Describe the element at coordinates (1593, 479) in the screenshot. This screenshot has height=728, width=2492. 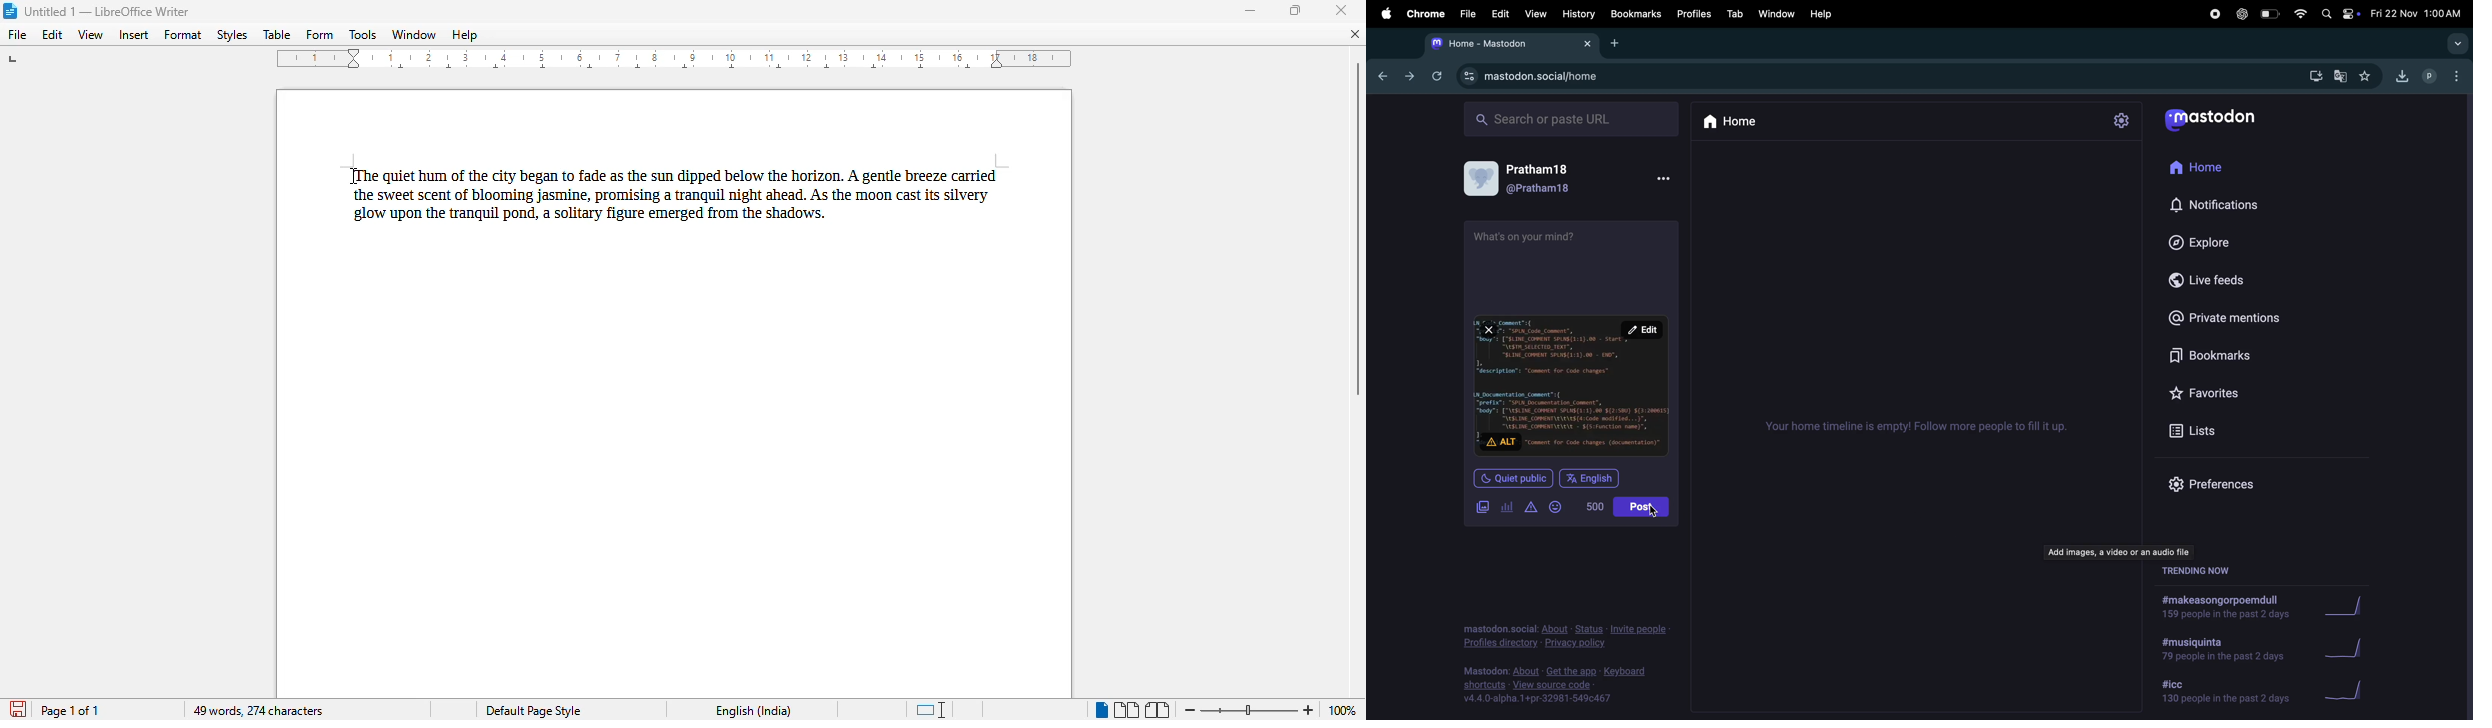
I see `english` at that location.